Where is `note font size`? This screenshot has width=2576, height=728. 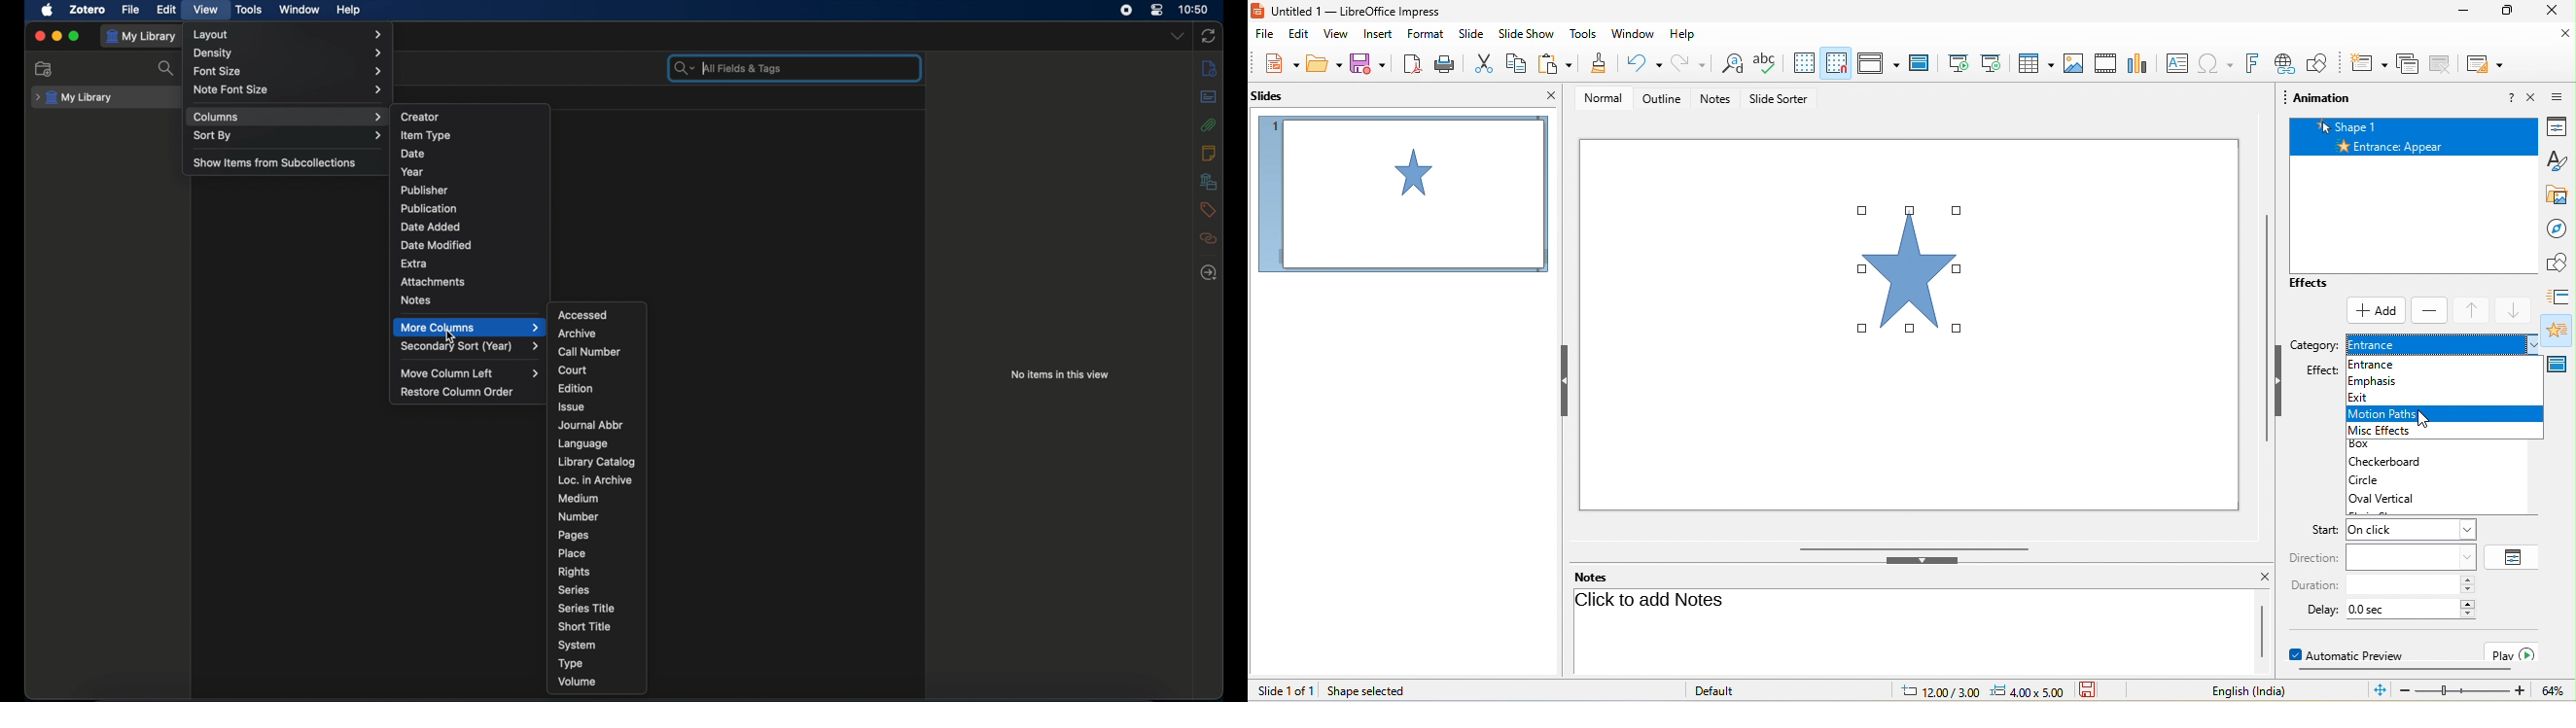 note font size is located at coordinates (289, 90).